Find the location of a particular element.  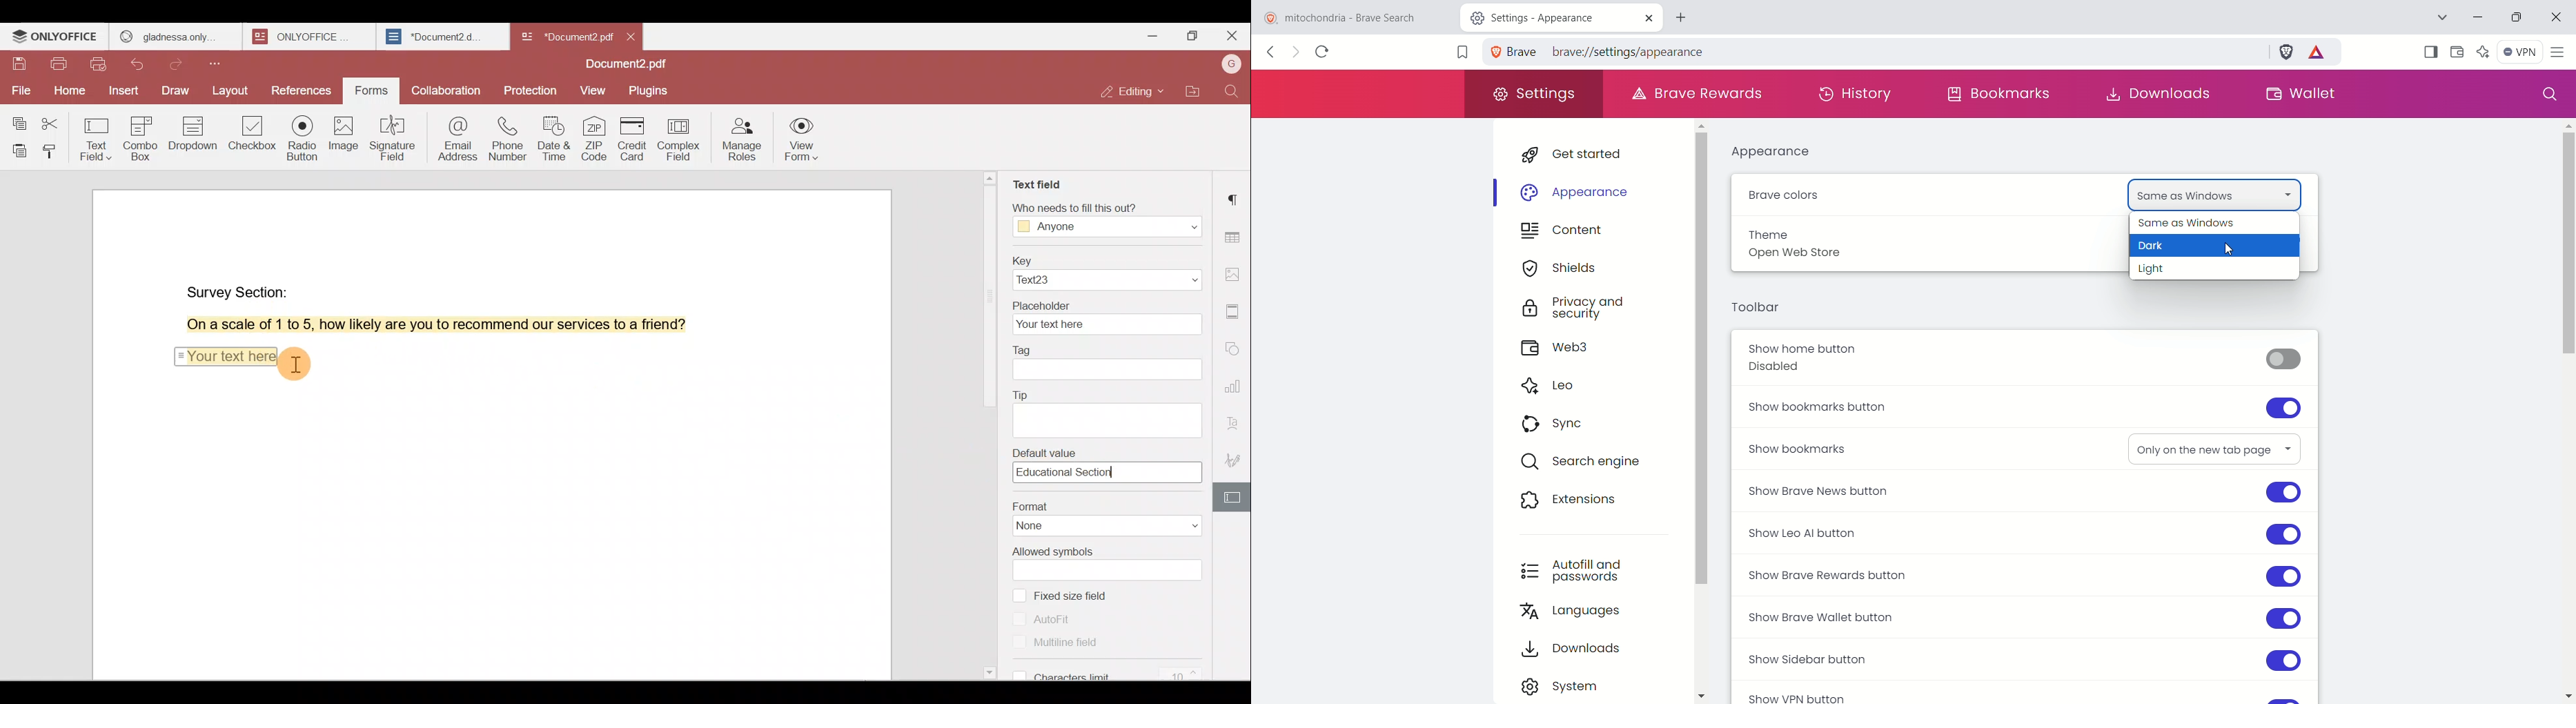

minimize is located at coordinates (2475, 19).